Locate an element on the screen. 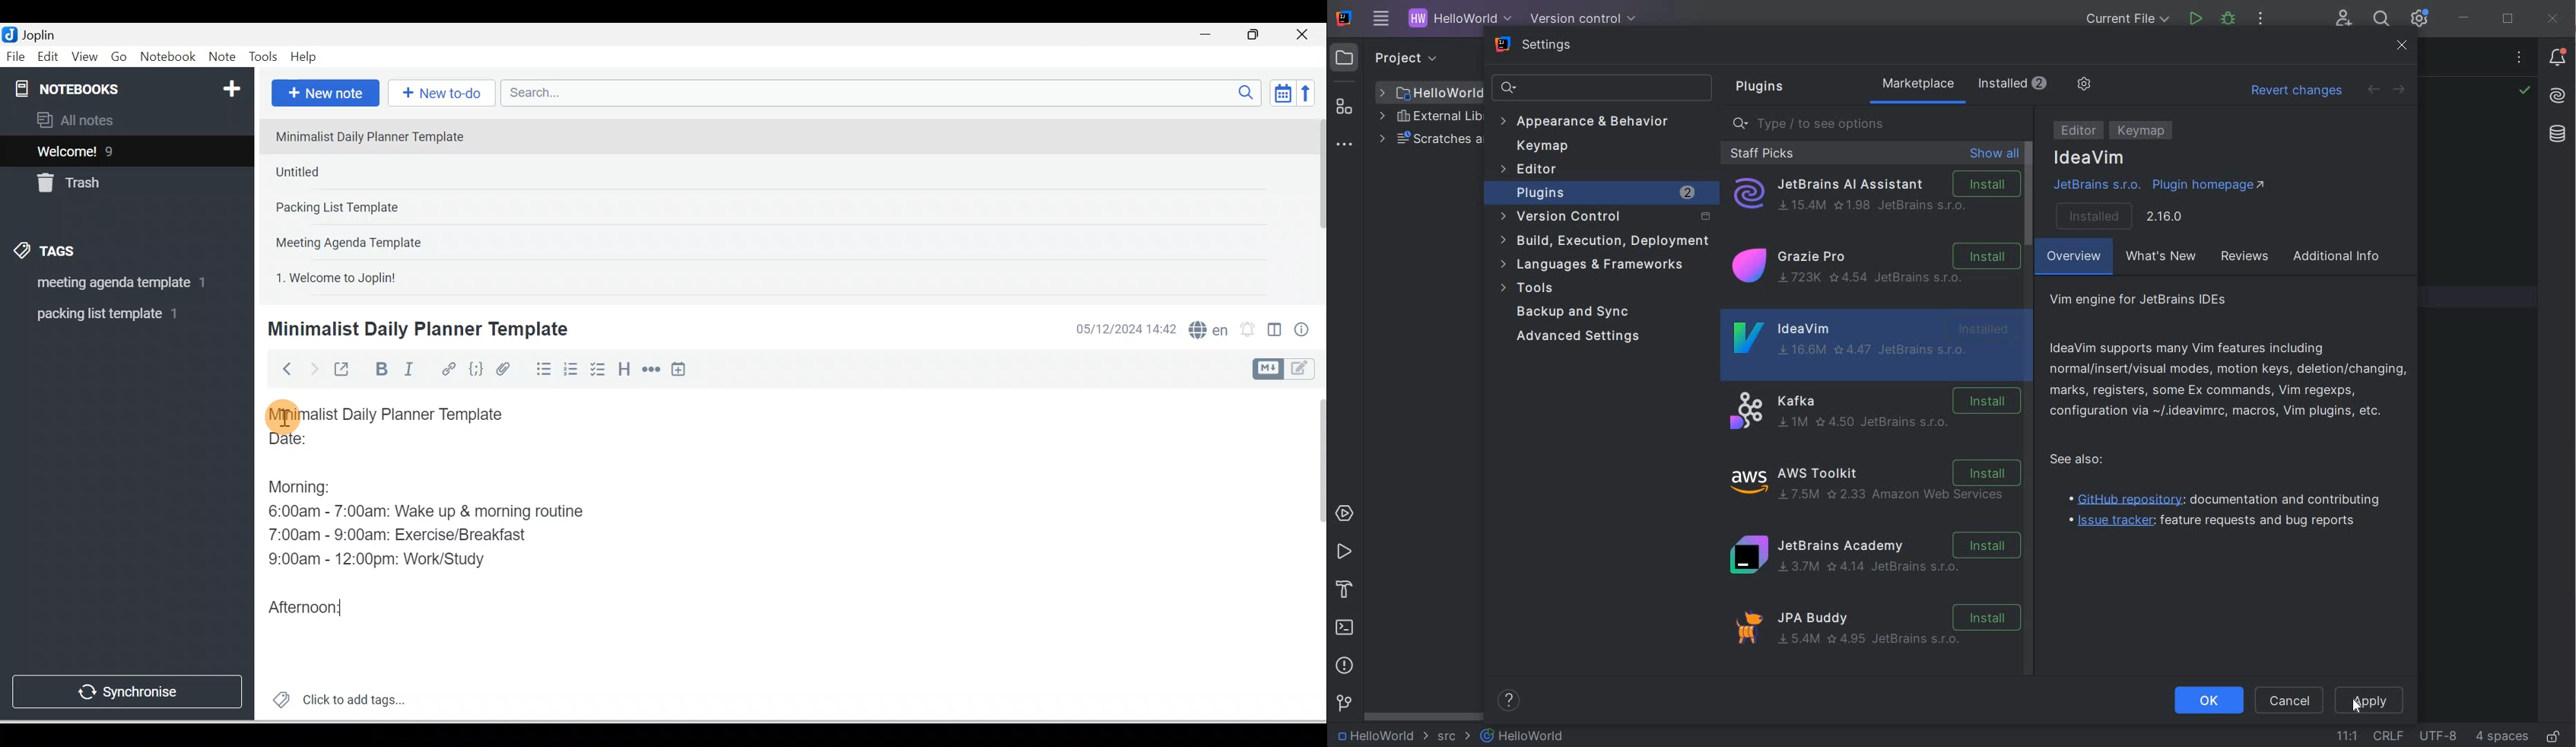 Image resolution: width=2576 pixels, height=756 pixels. CODE WITH ME is located at coordinates (2345, 18).